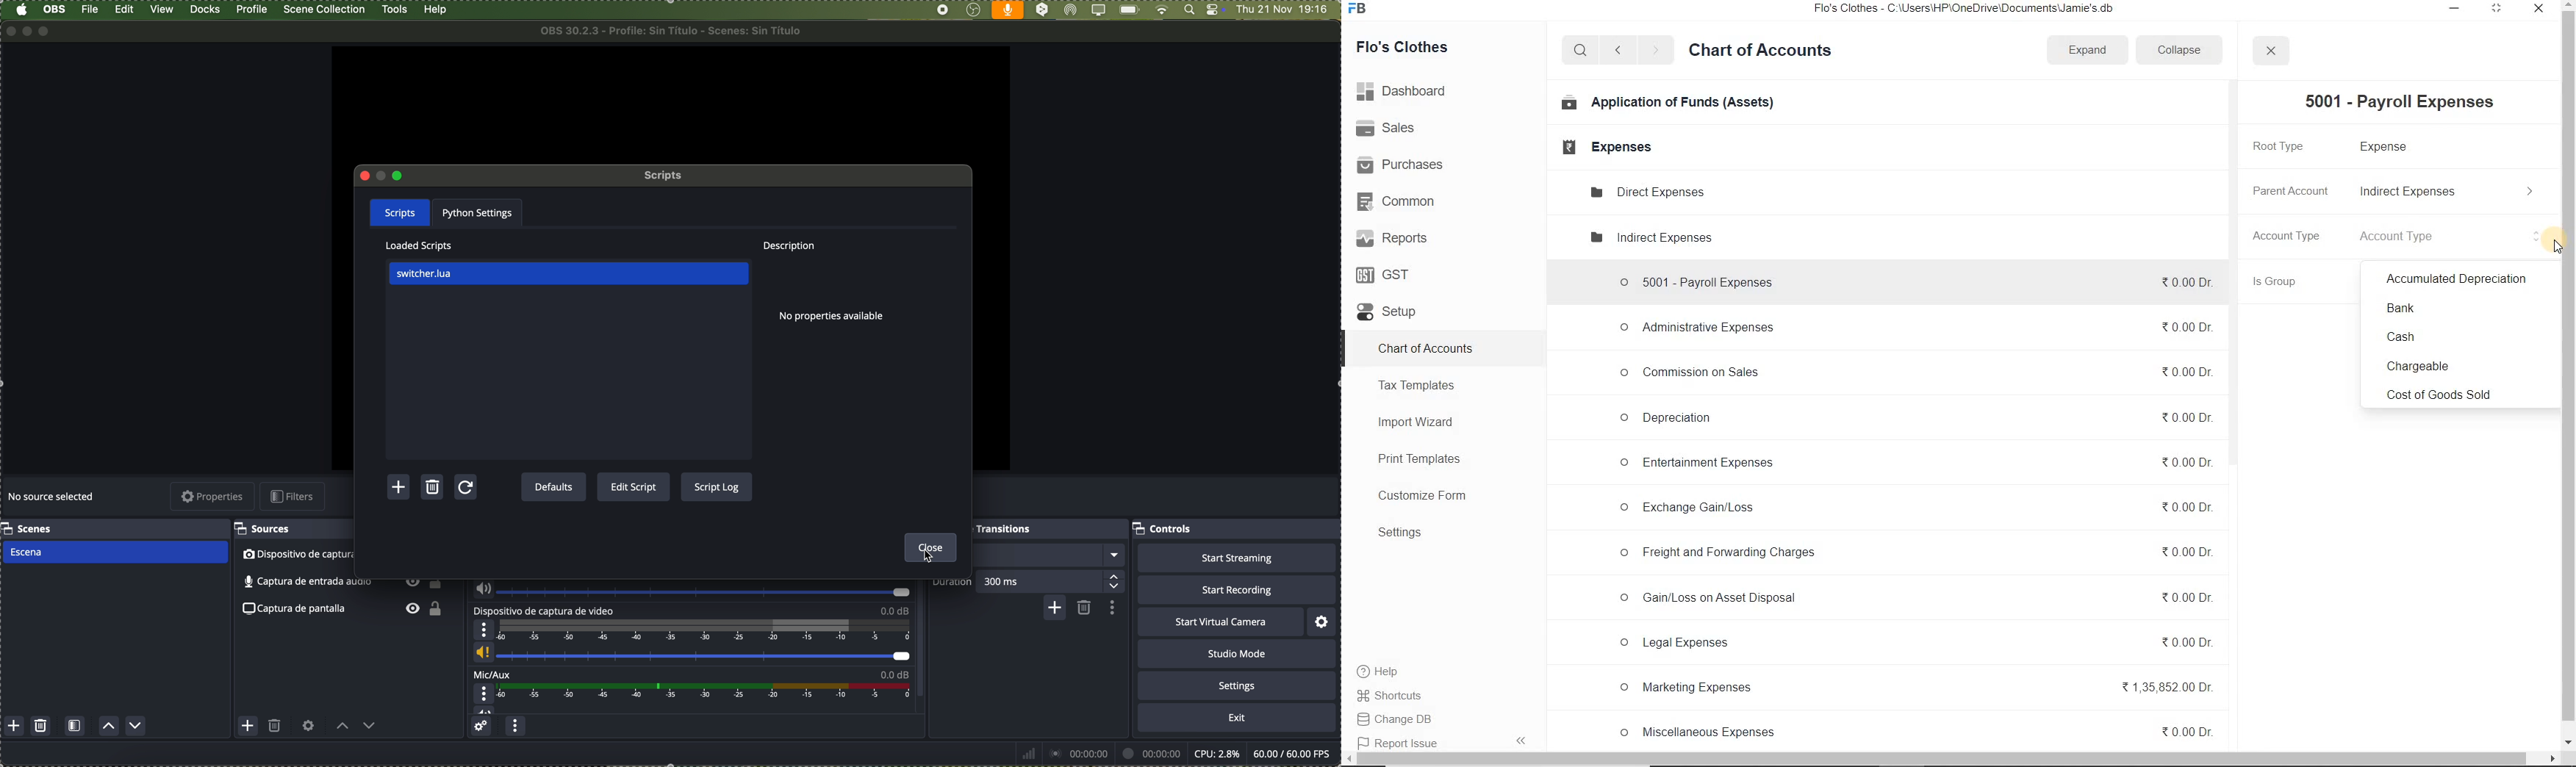 This screenshot has height=784, width=2576. I want to click on Expand, so click(2089, 51).